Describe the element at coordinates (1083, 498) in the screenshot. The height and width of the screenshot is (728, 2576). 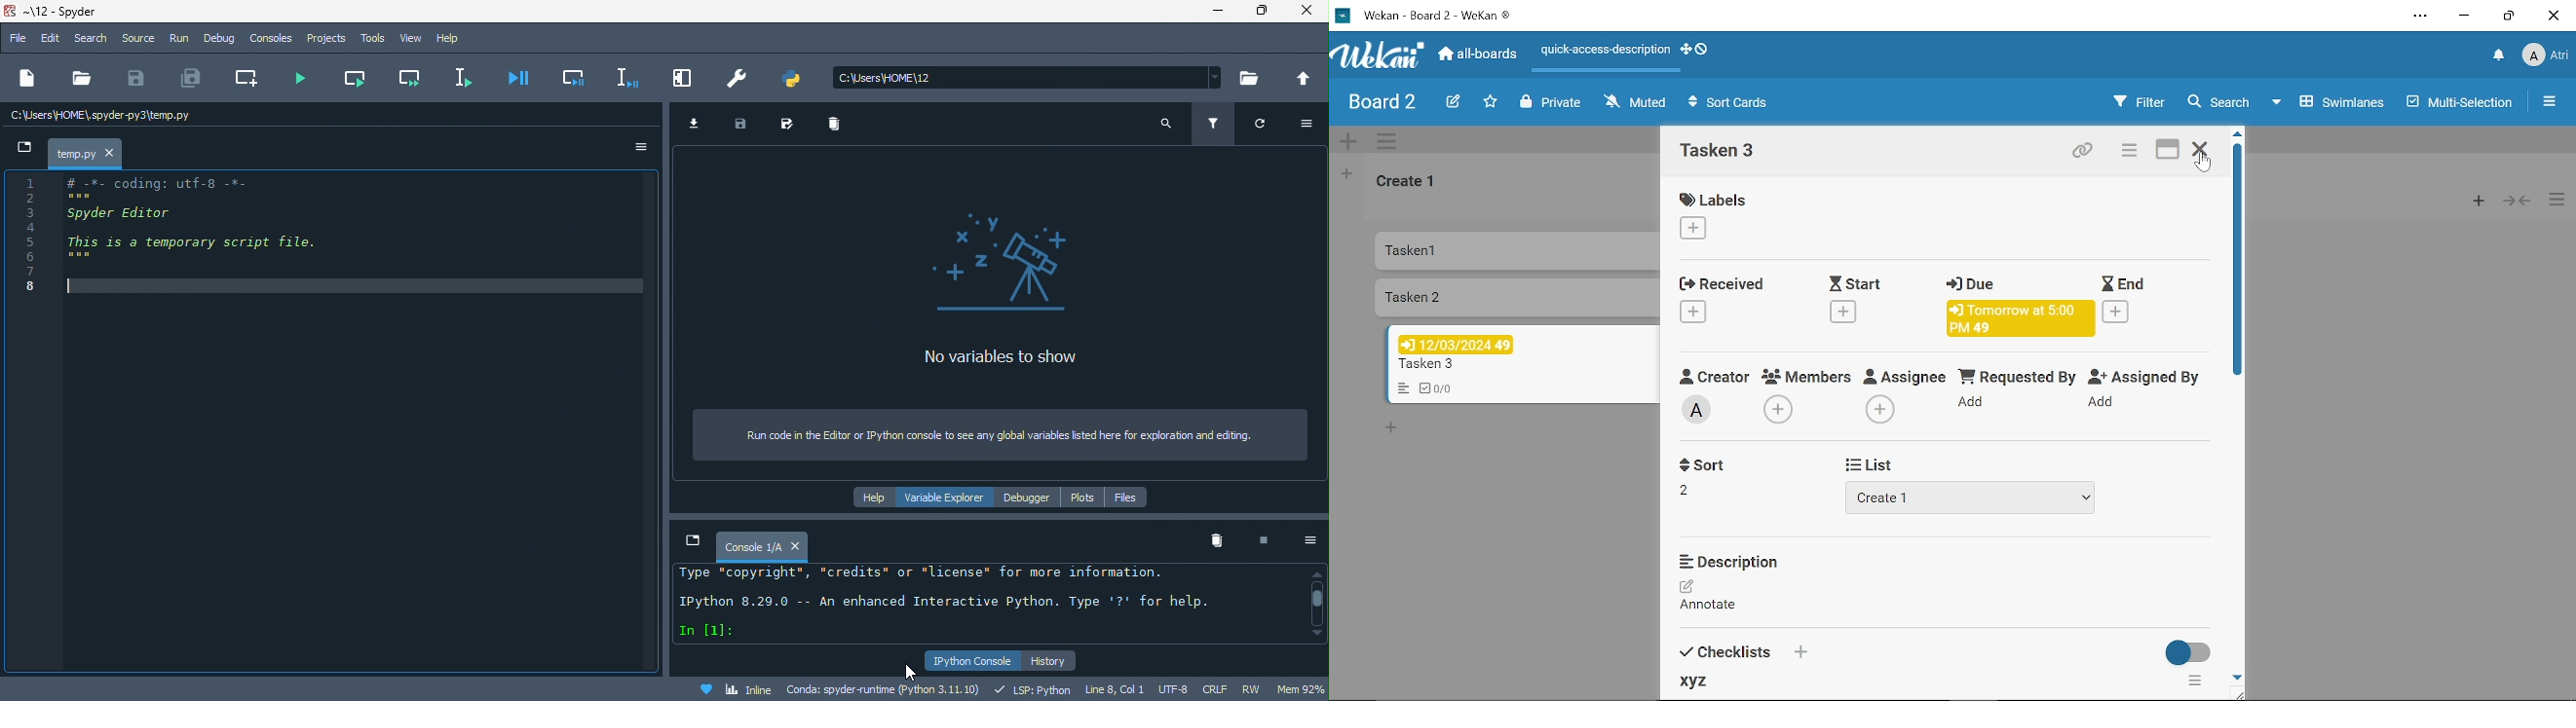
I see `plots` at that location.